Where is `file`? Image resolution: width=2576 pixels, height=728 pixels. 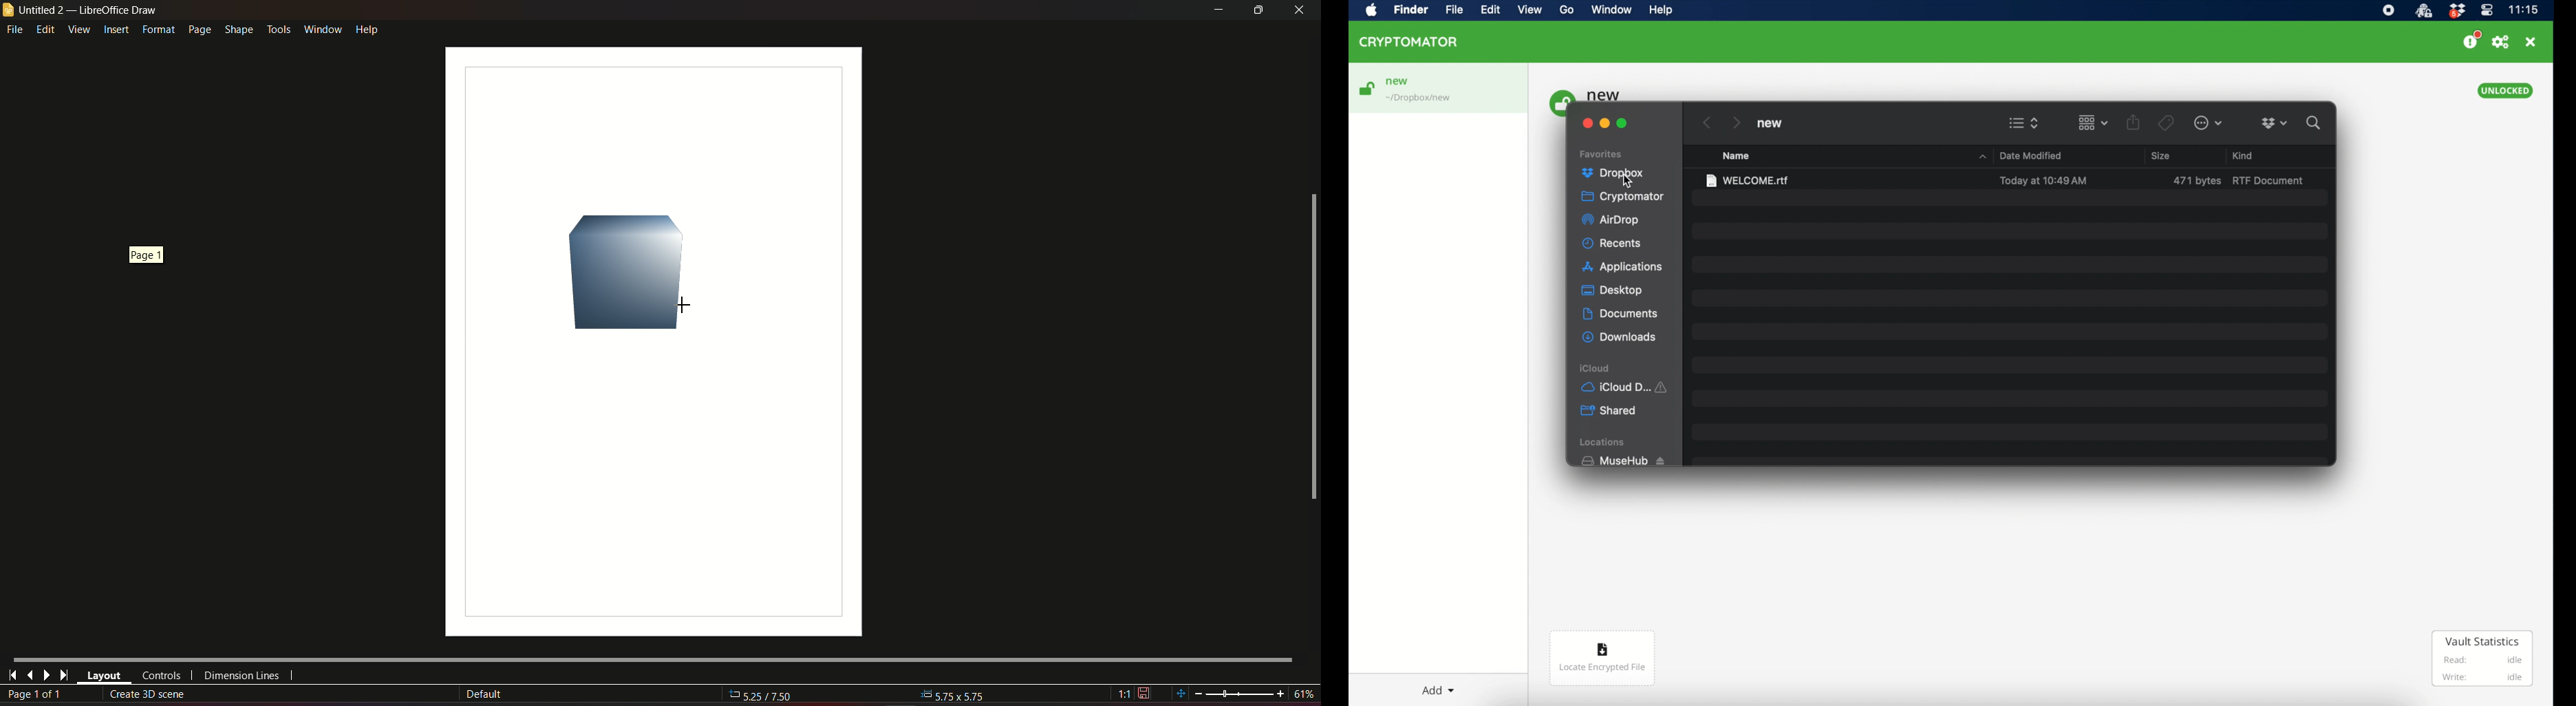
file is located at coordinates (1454, 10).